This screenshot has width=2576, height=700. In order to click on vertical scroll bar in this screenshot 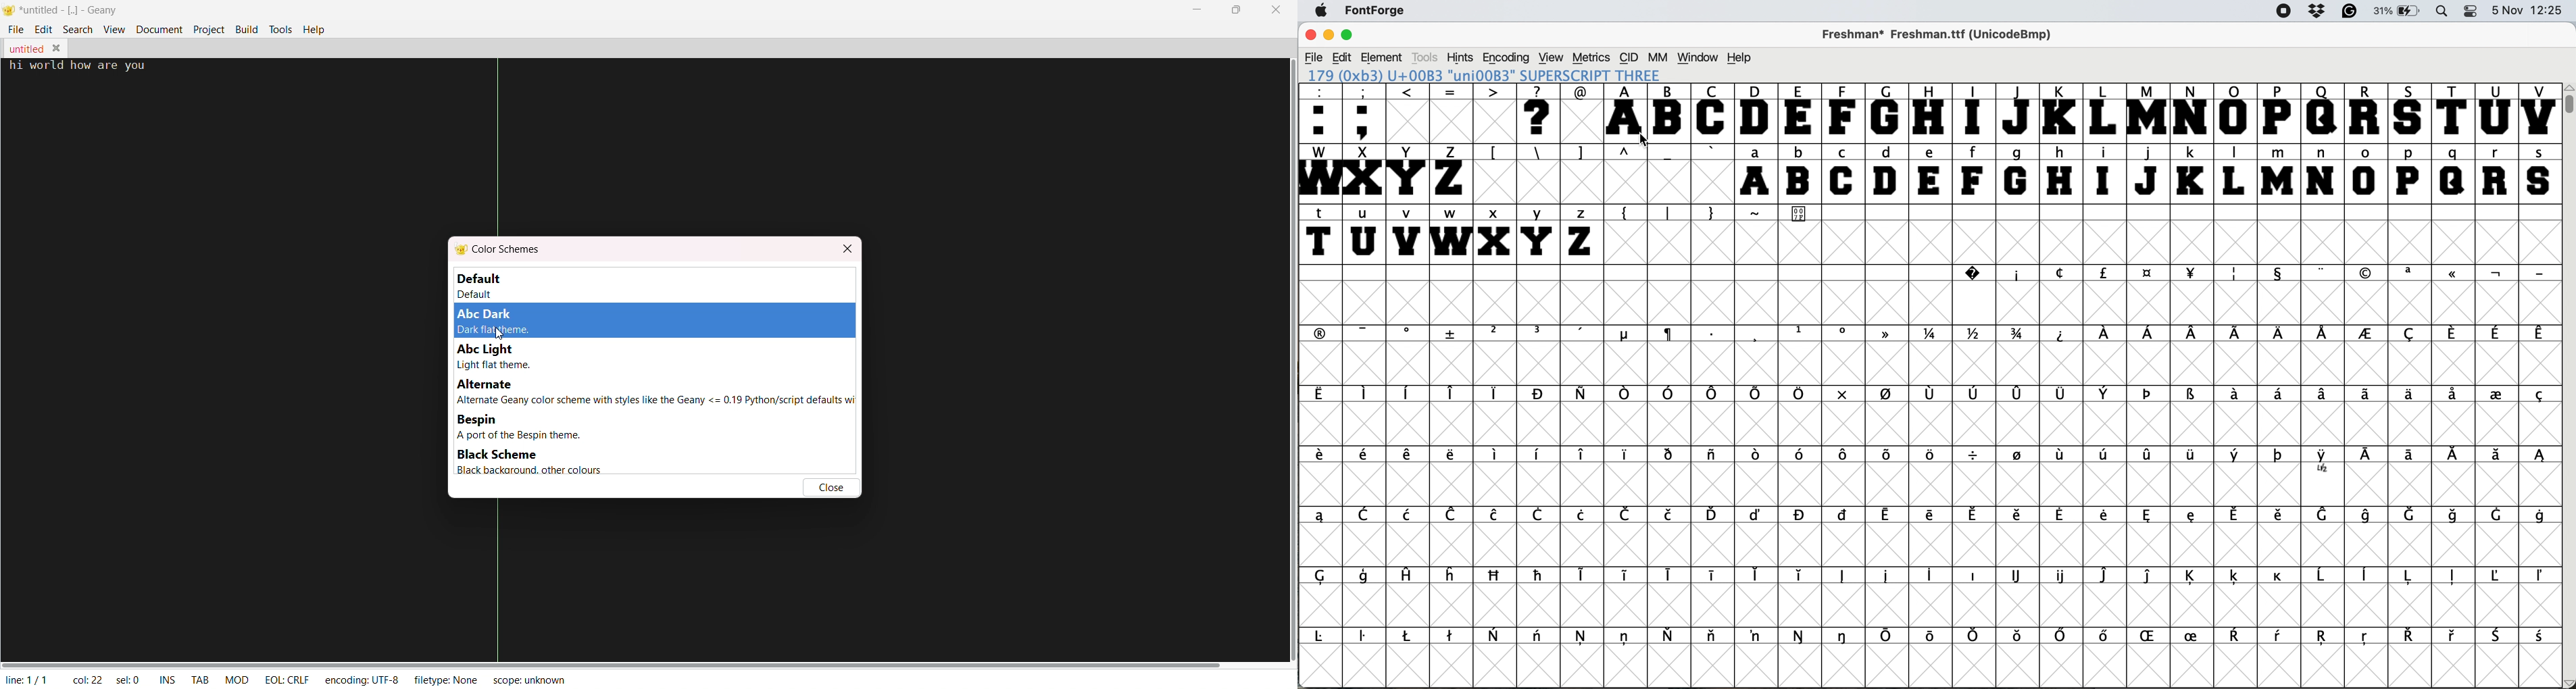, I will do `click(2568, 386)`.